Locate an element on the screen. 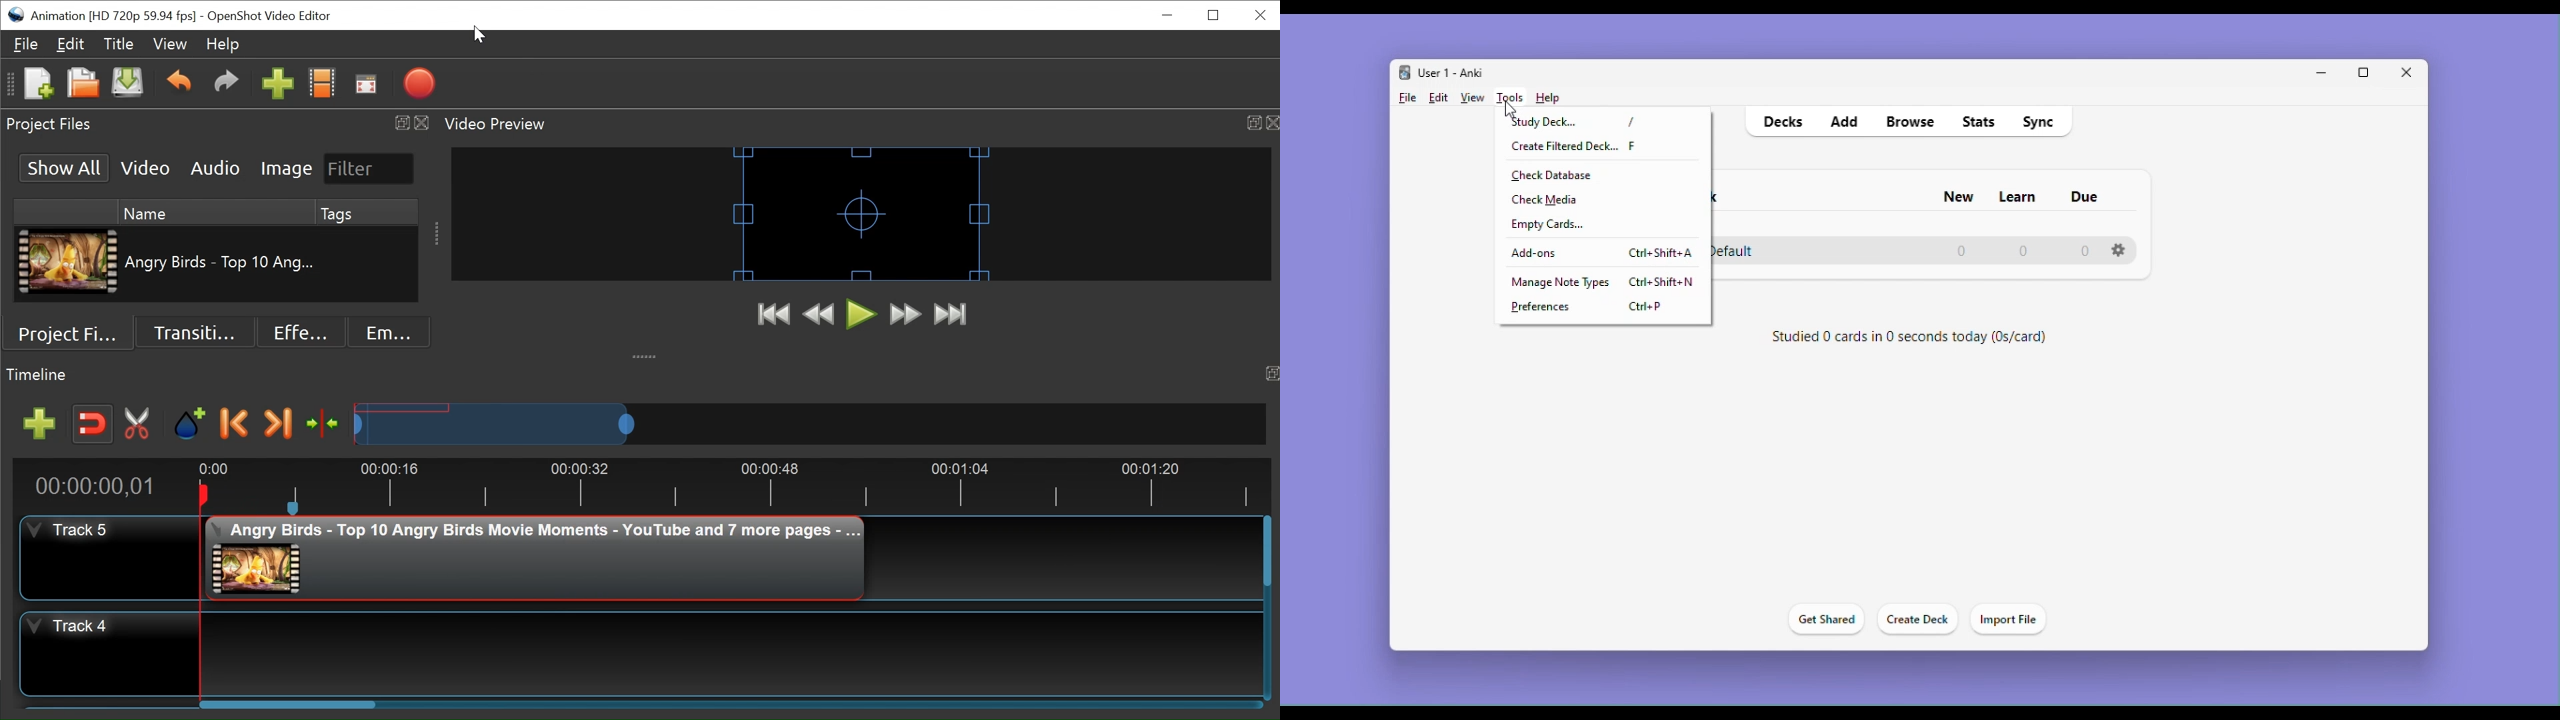  Redo is located at coordinates (226, 85).